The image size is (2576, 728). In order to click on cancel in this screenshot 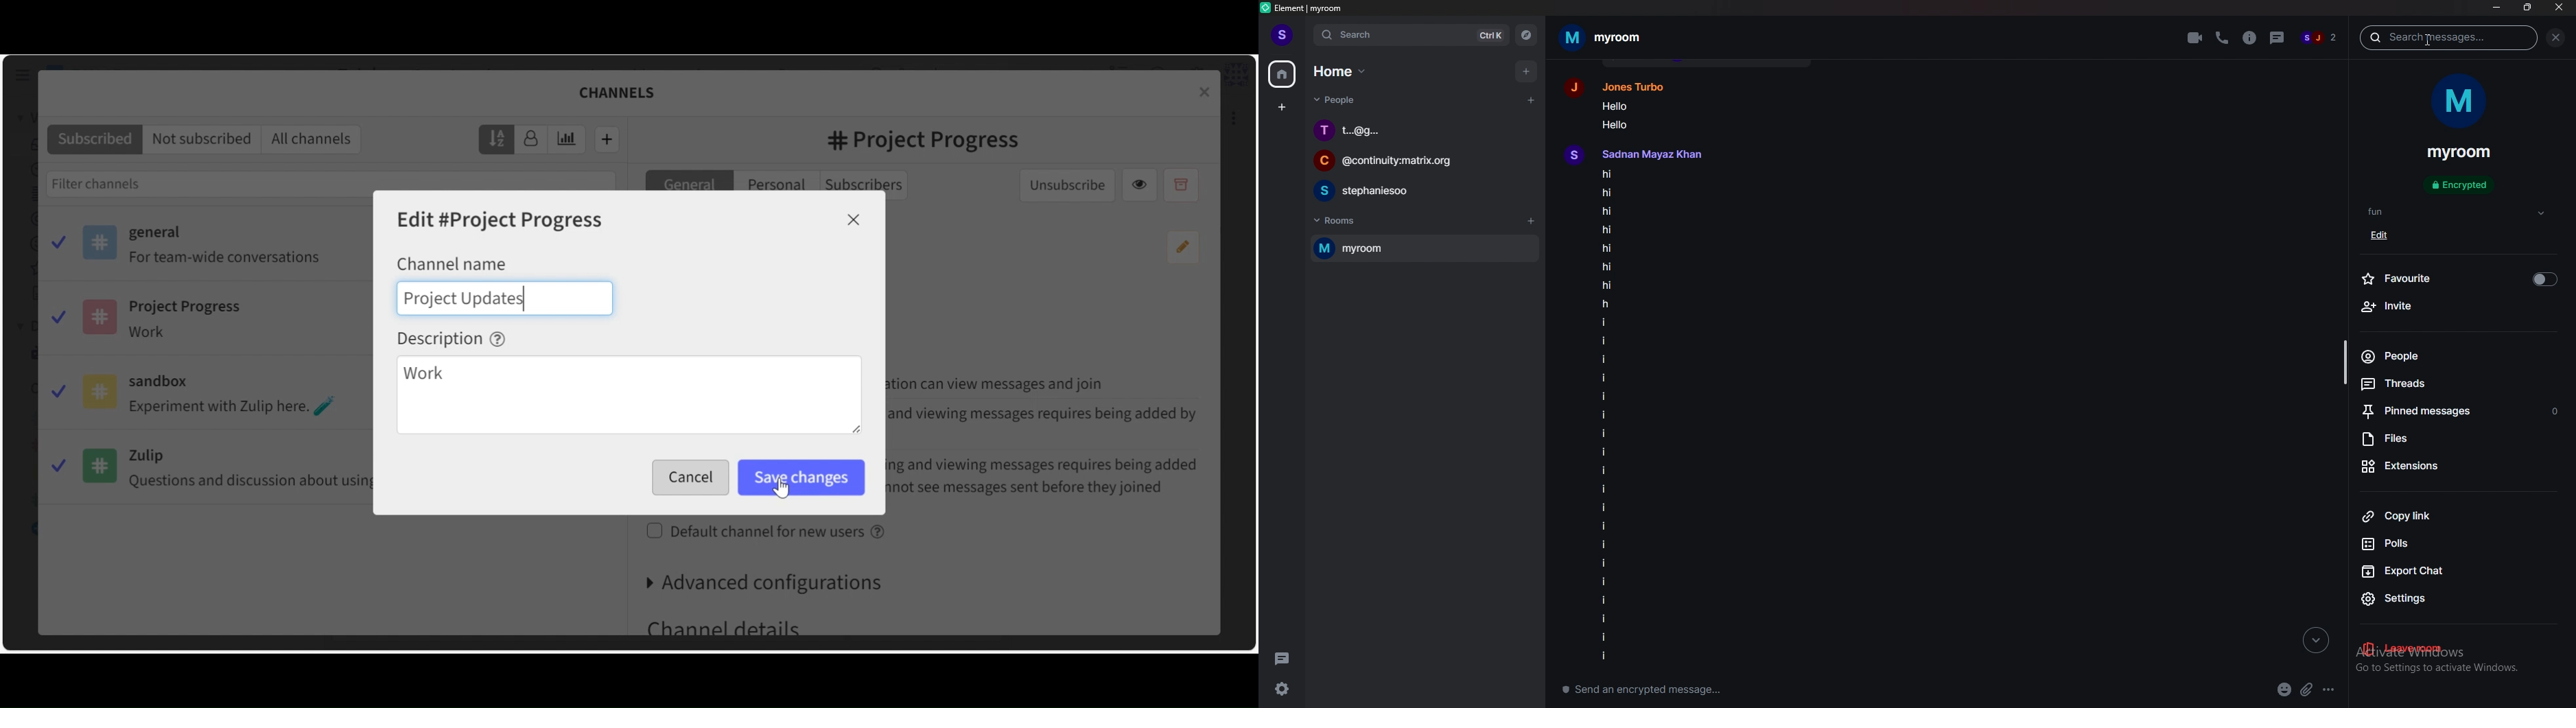, I will do `click(692, 479)`.